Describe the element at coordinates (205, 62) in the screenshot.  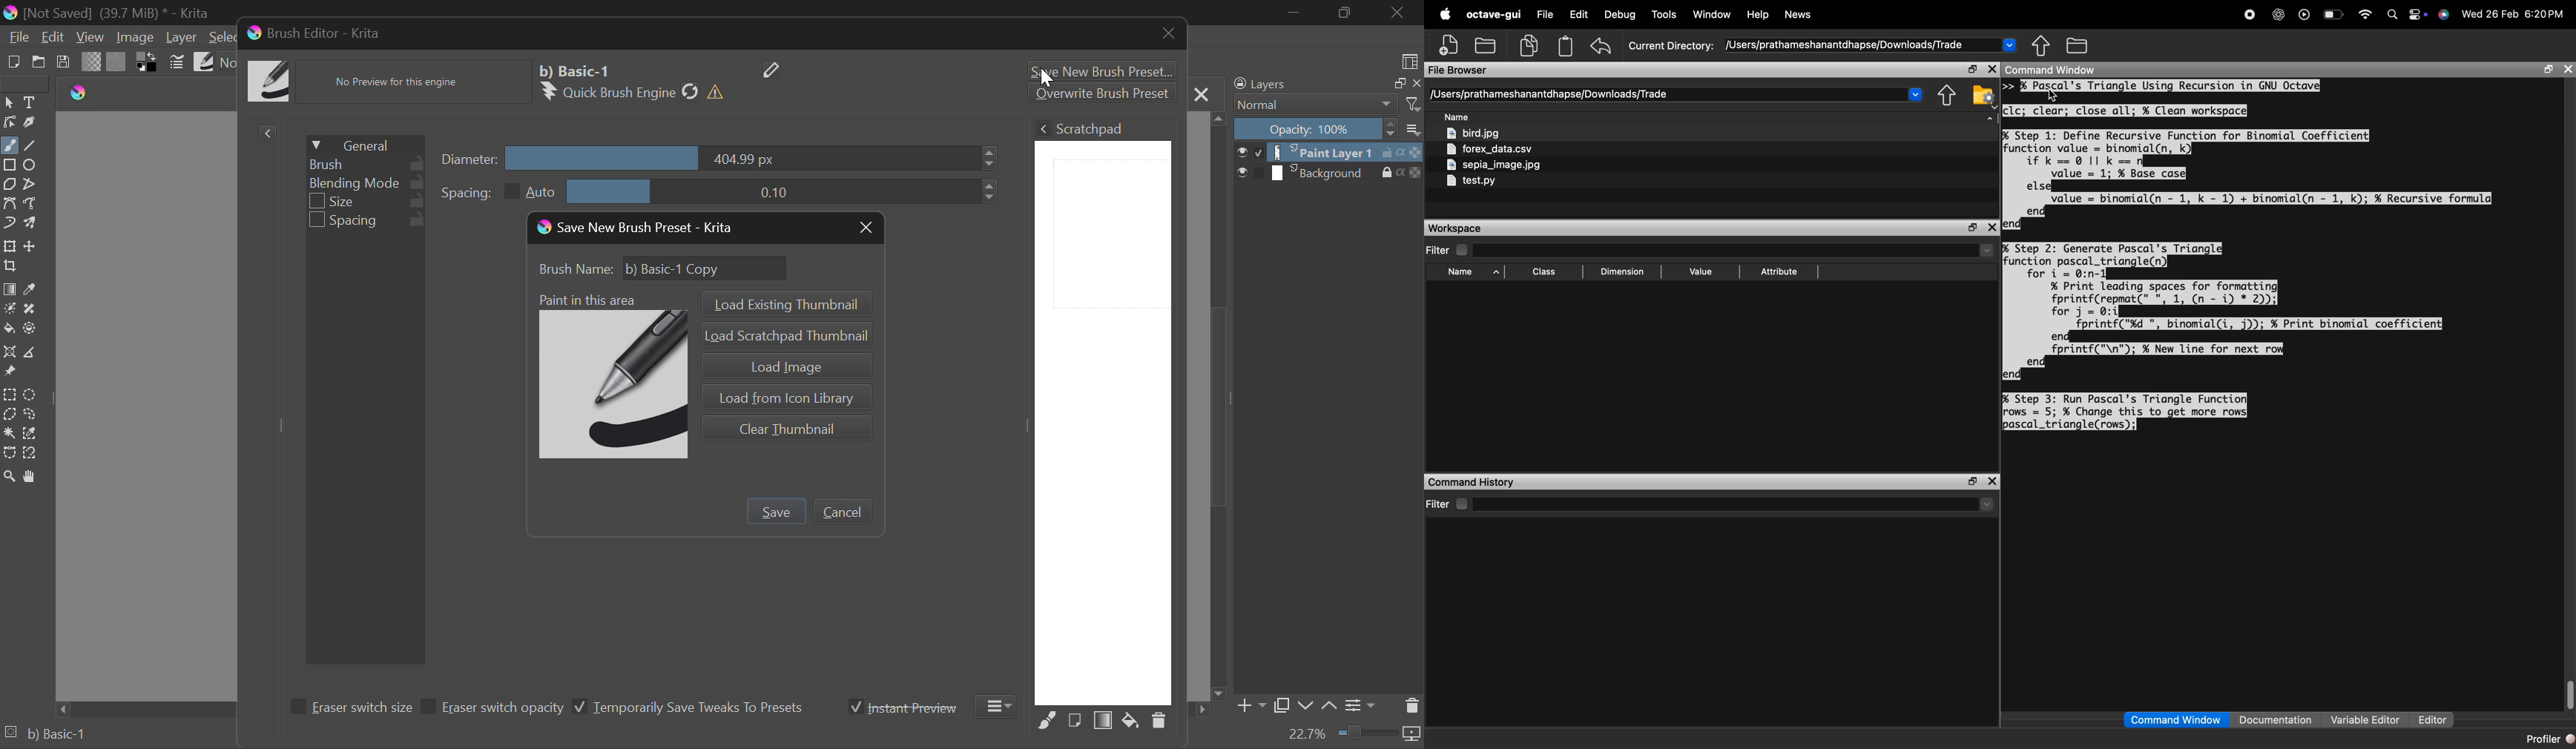
I see `Brush Presets` at that location.